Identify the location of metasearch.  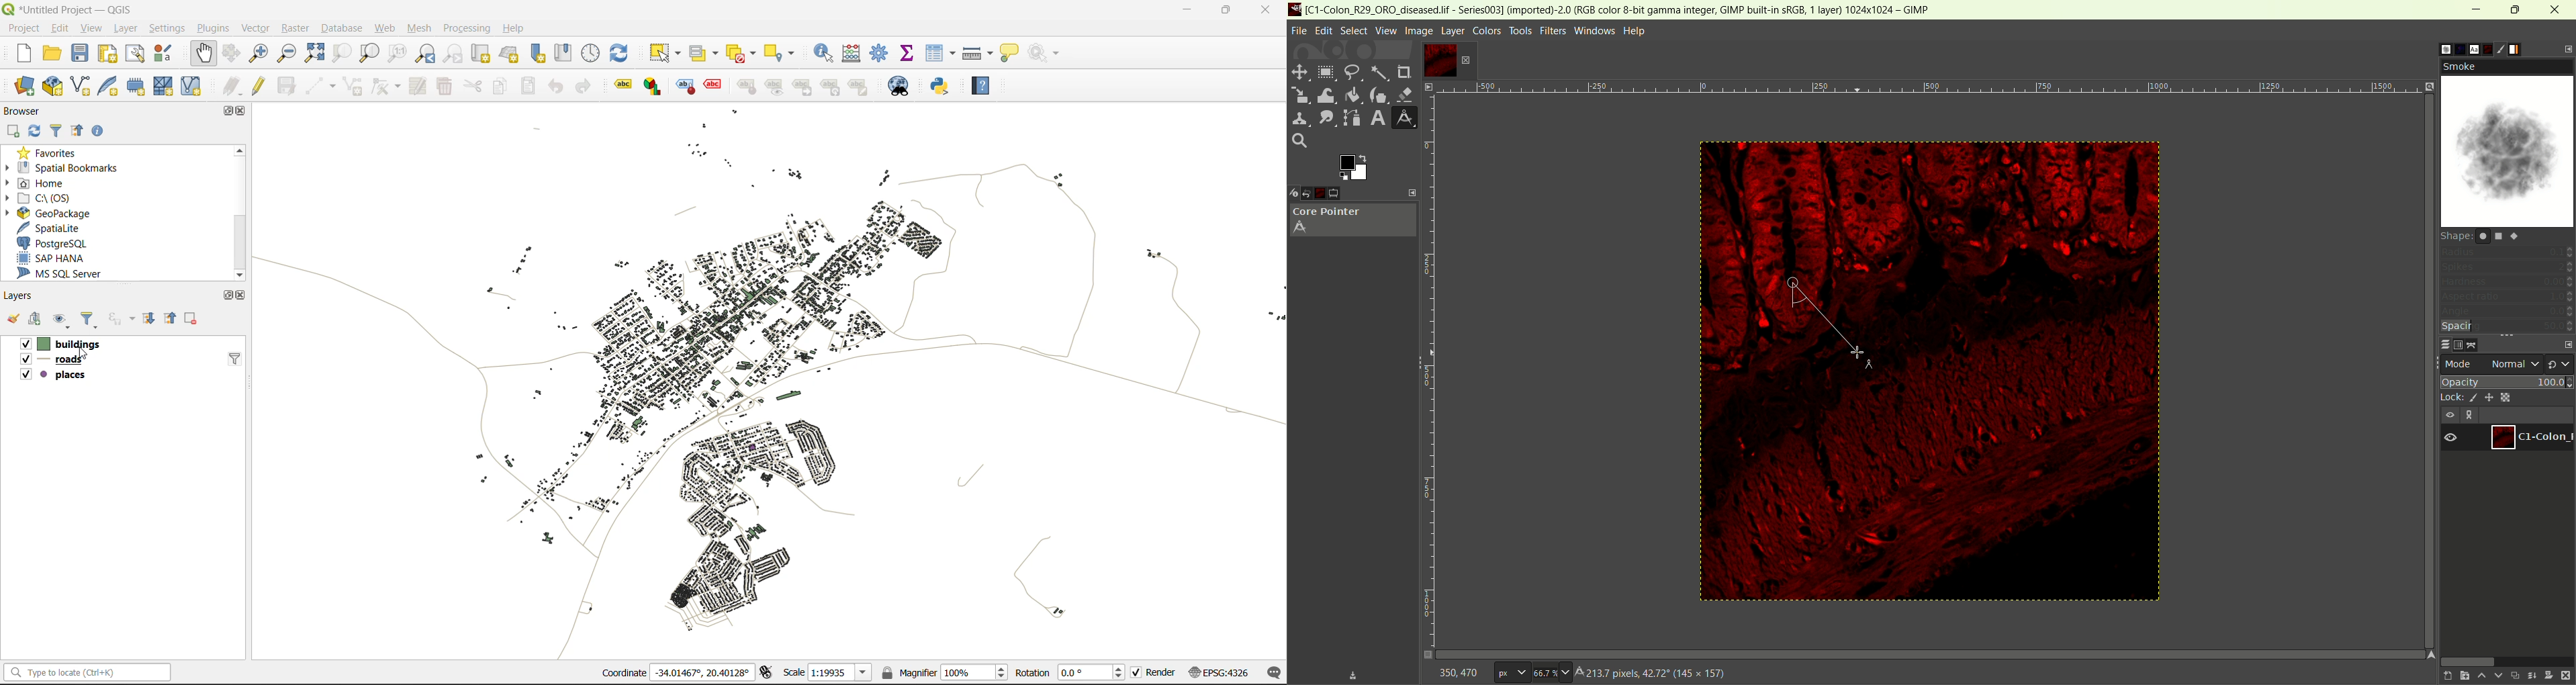
(900, 86).